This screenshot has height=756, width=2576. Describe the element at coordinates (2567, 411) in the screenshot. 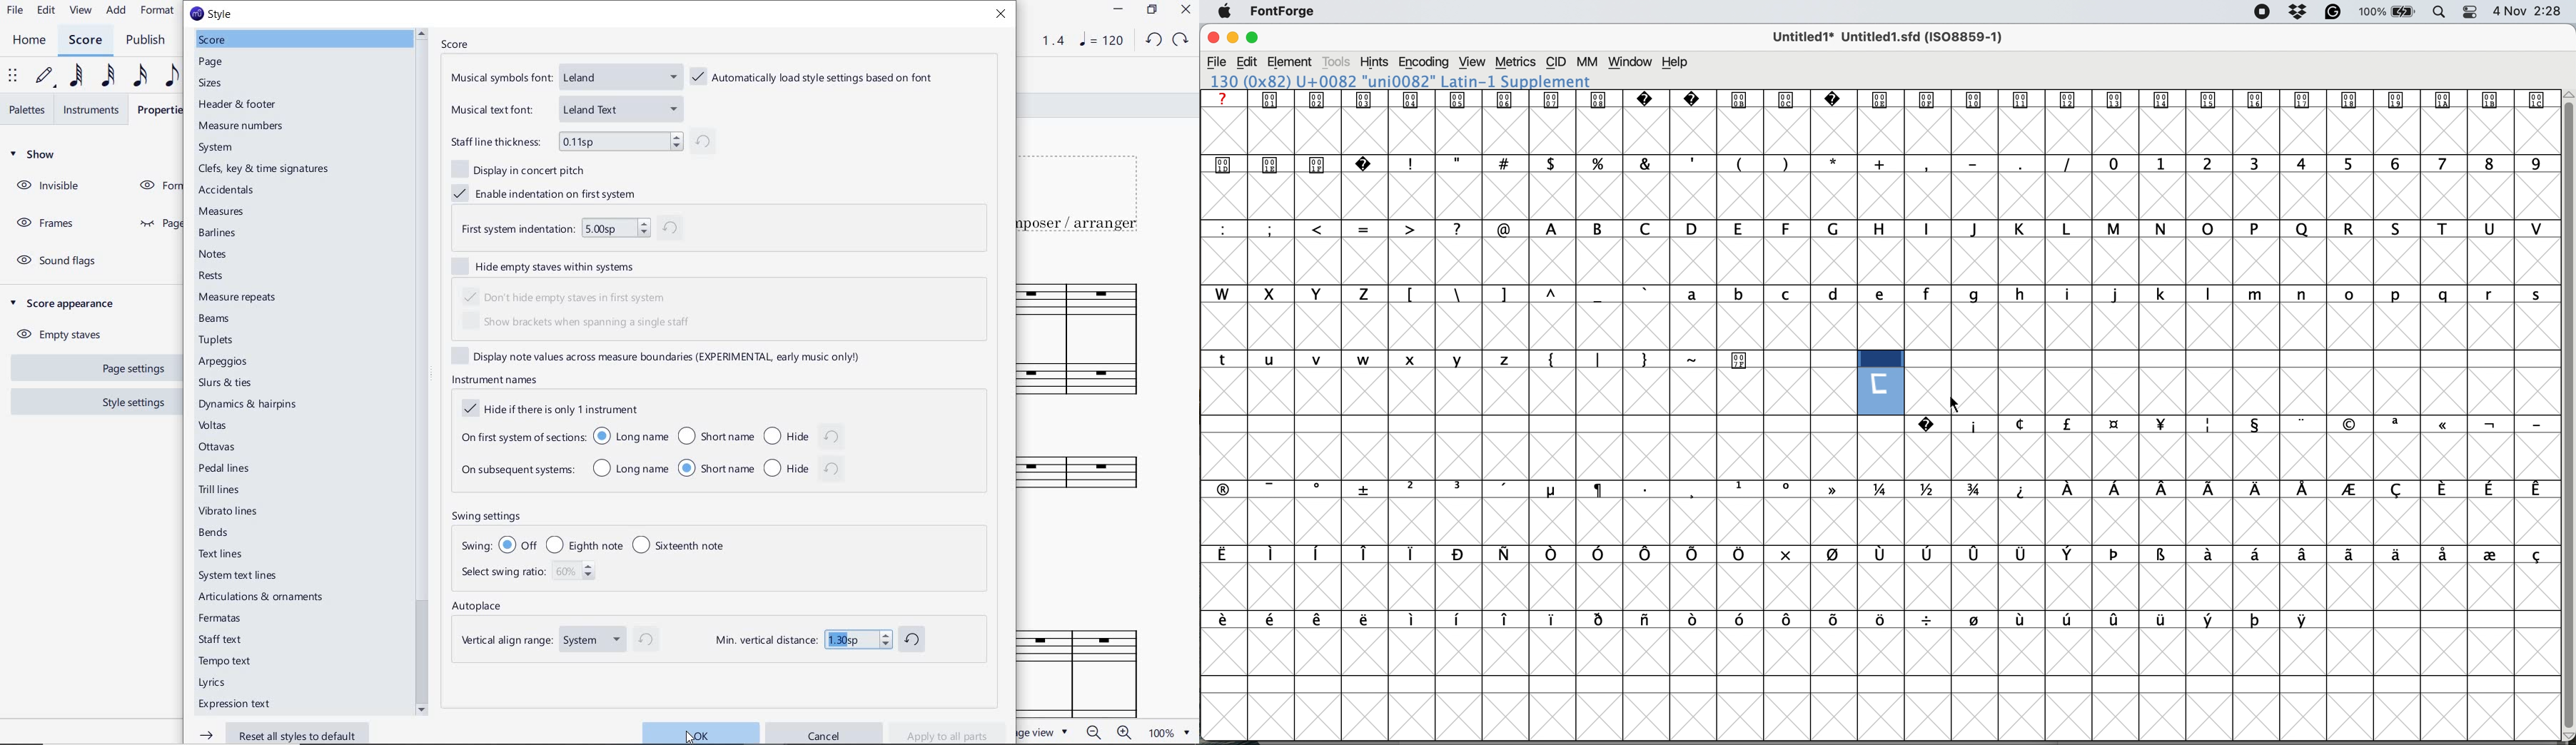

I see `vertical scroll bar` at that location.